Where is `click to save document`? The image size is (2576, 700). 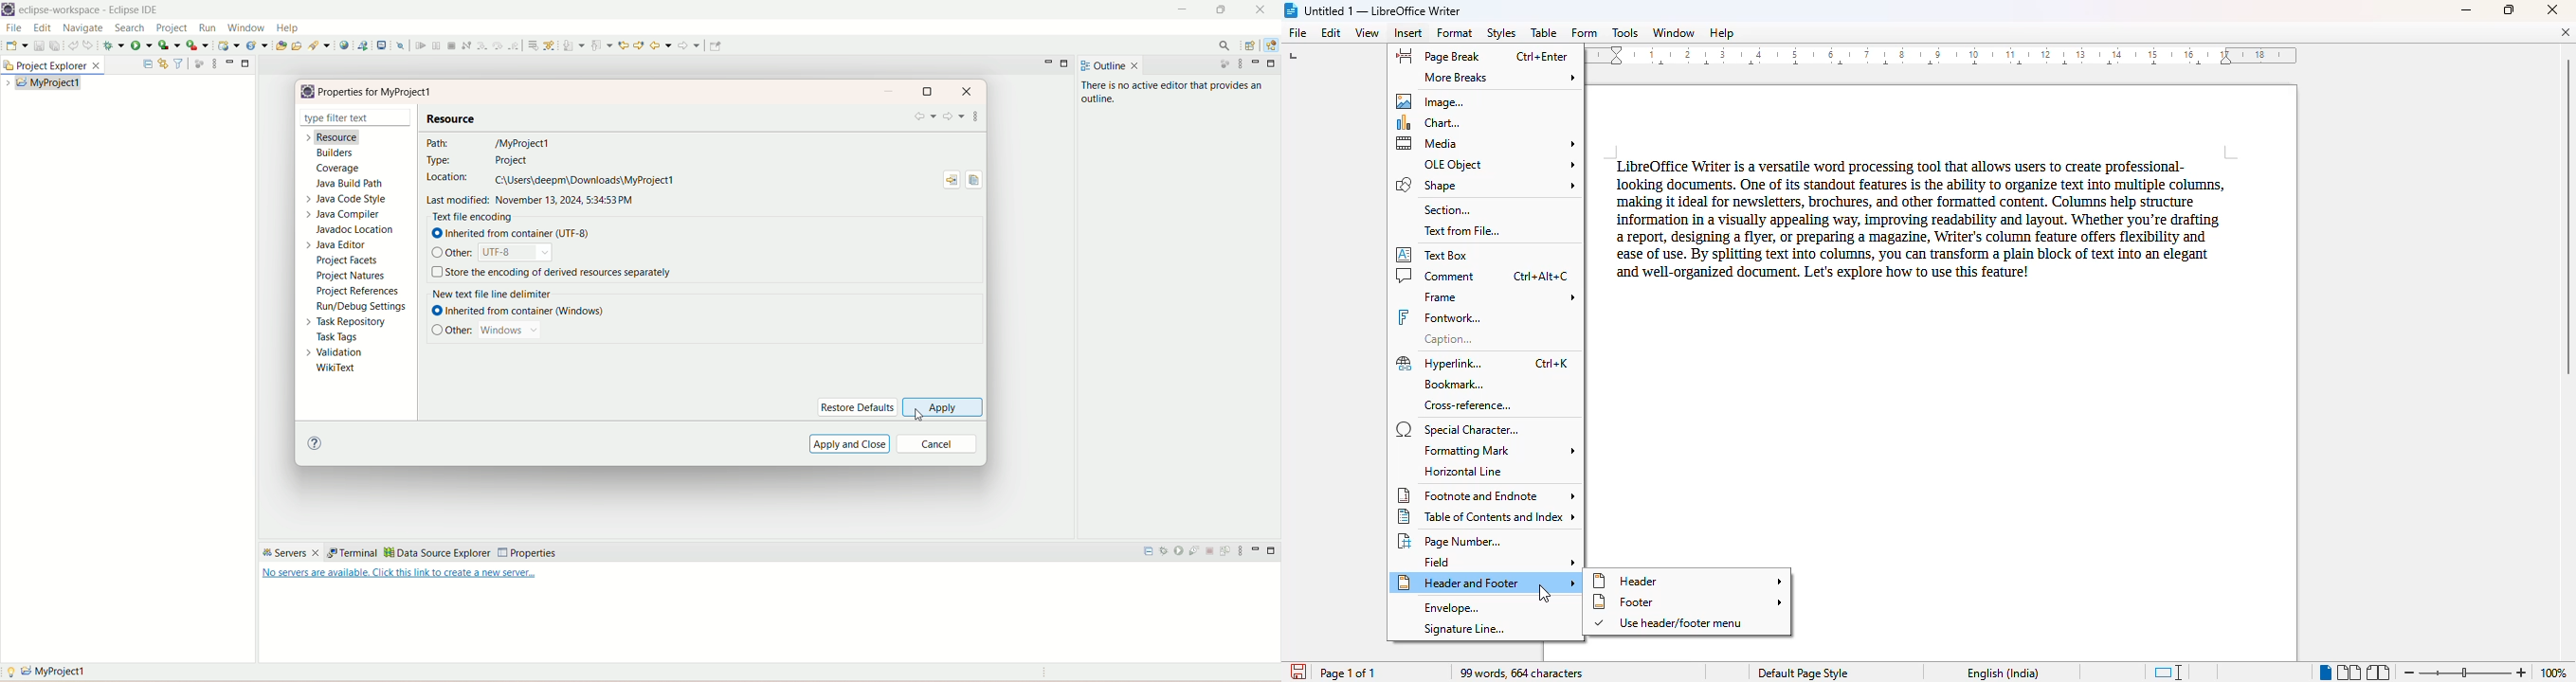
click to save document is located at coordinates (1296, 672).